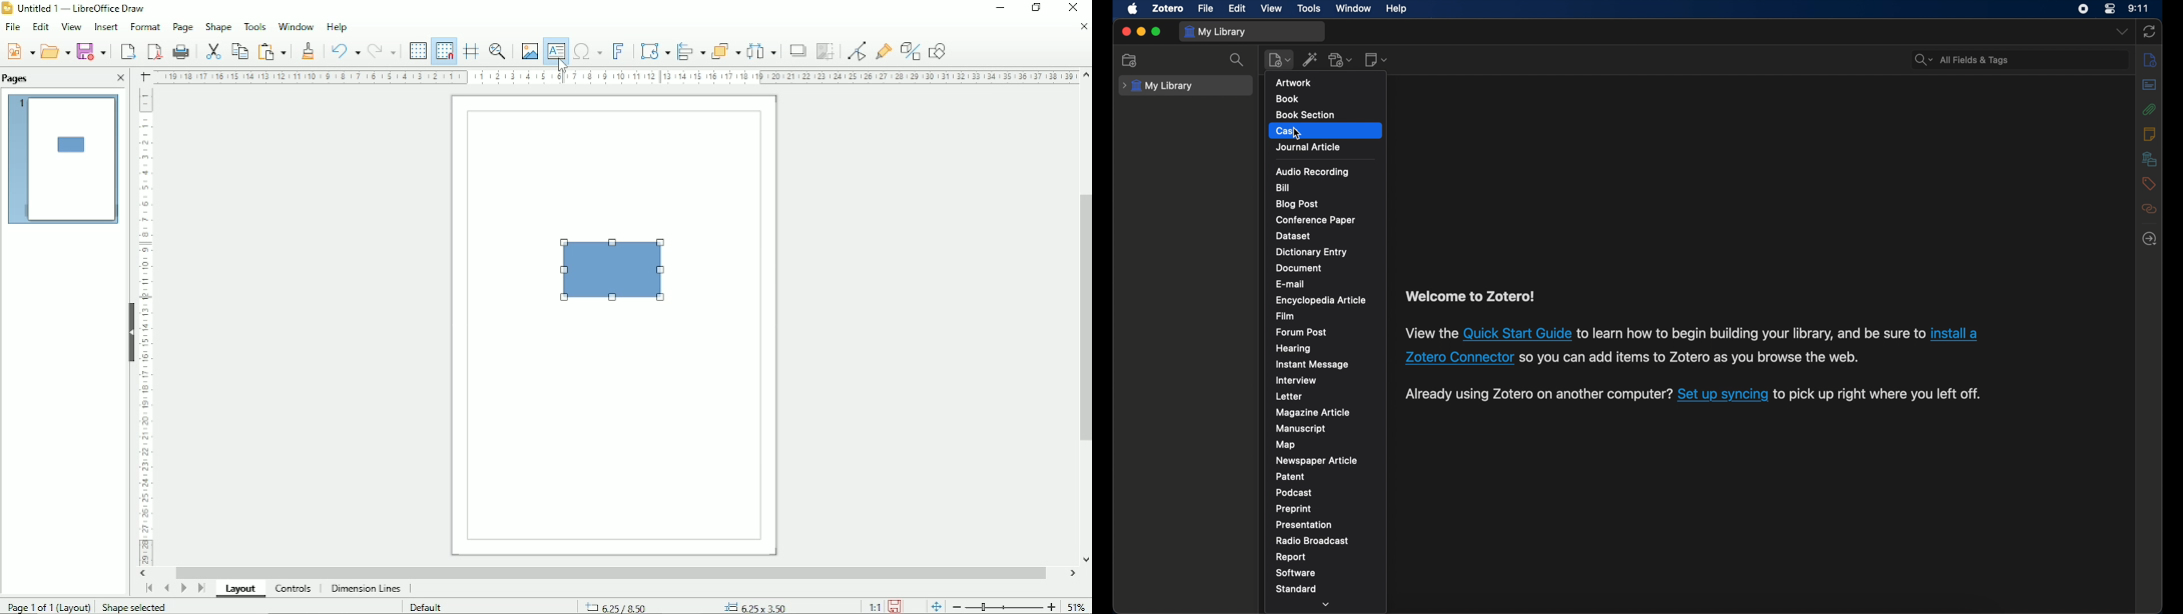 The image size is (2184, 616). I want to click on Page 1 of 1, so click(49, 606).